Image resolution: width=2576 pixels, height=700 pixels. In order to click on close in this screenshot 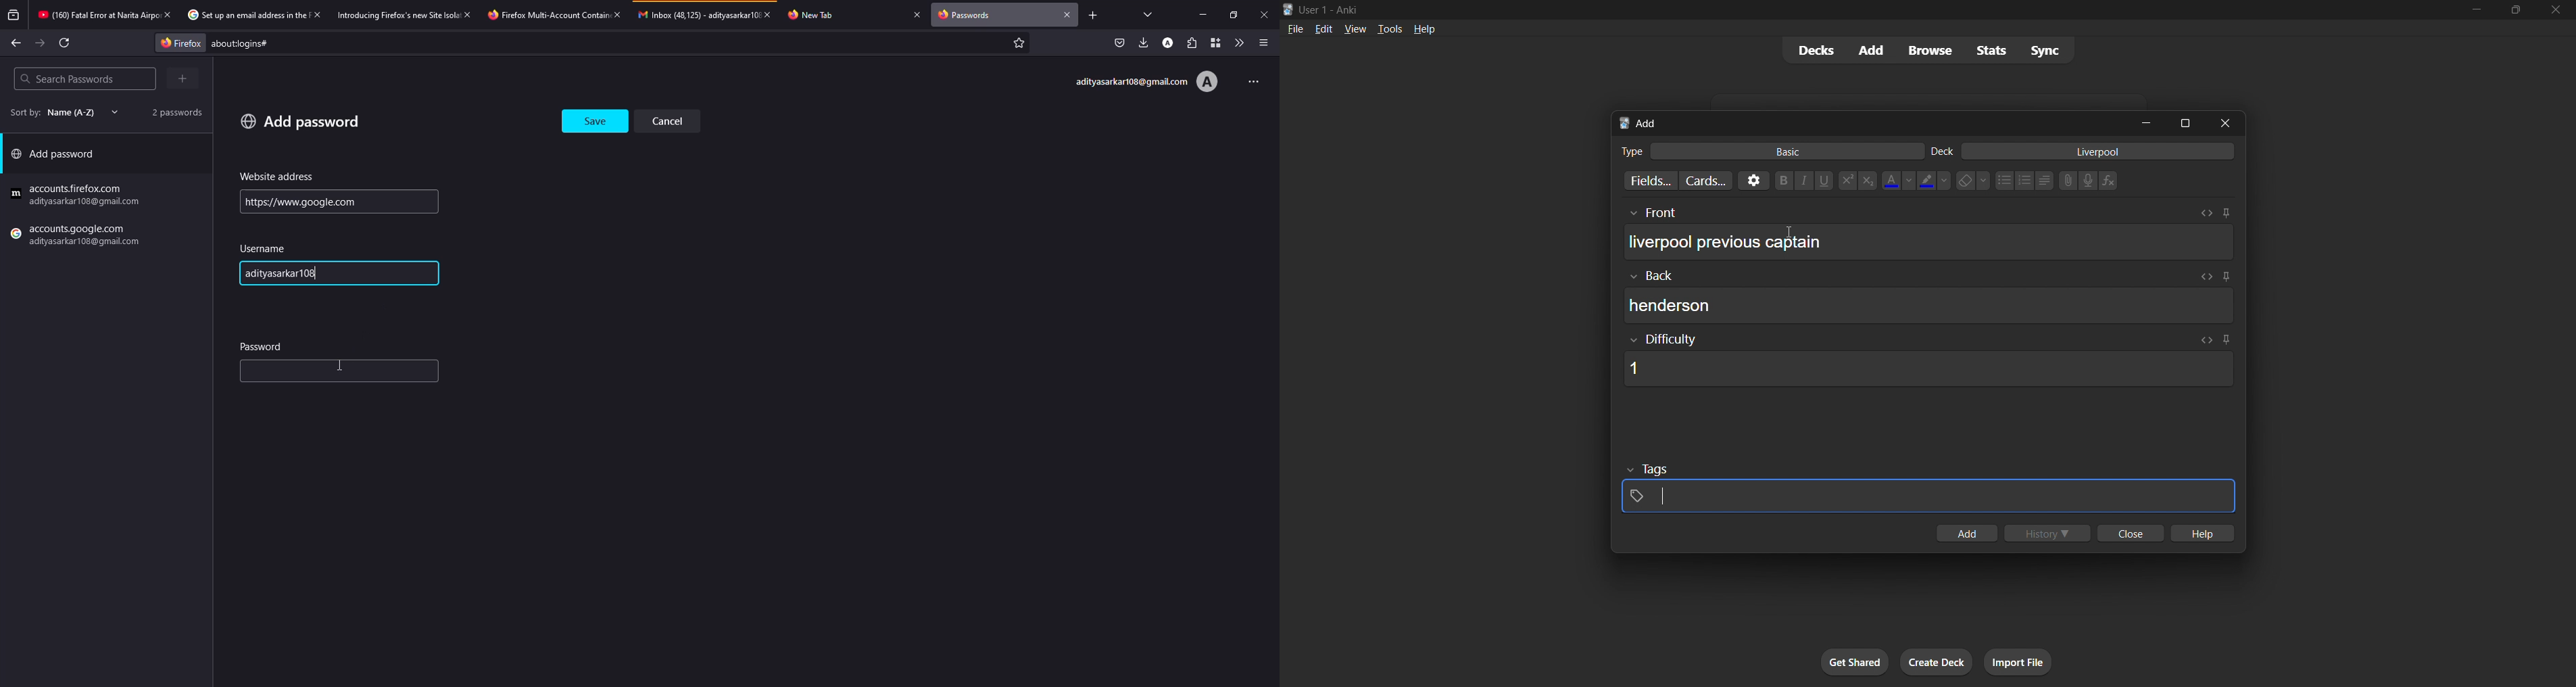, I will do `click(772, 14)`.